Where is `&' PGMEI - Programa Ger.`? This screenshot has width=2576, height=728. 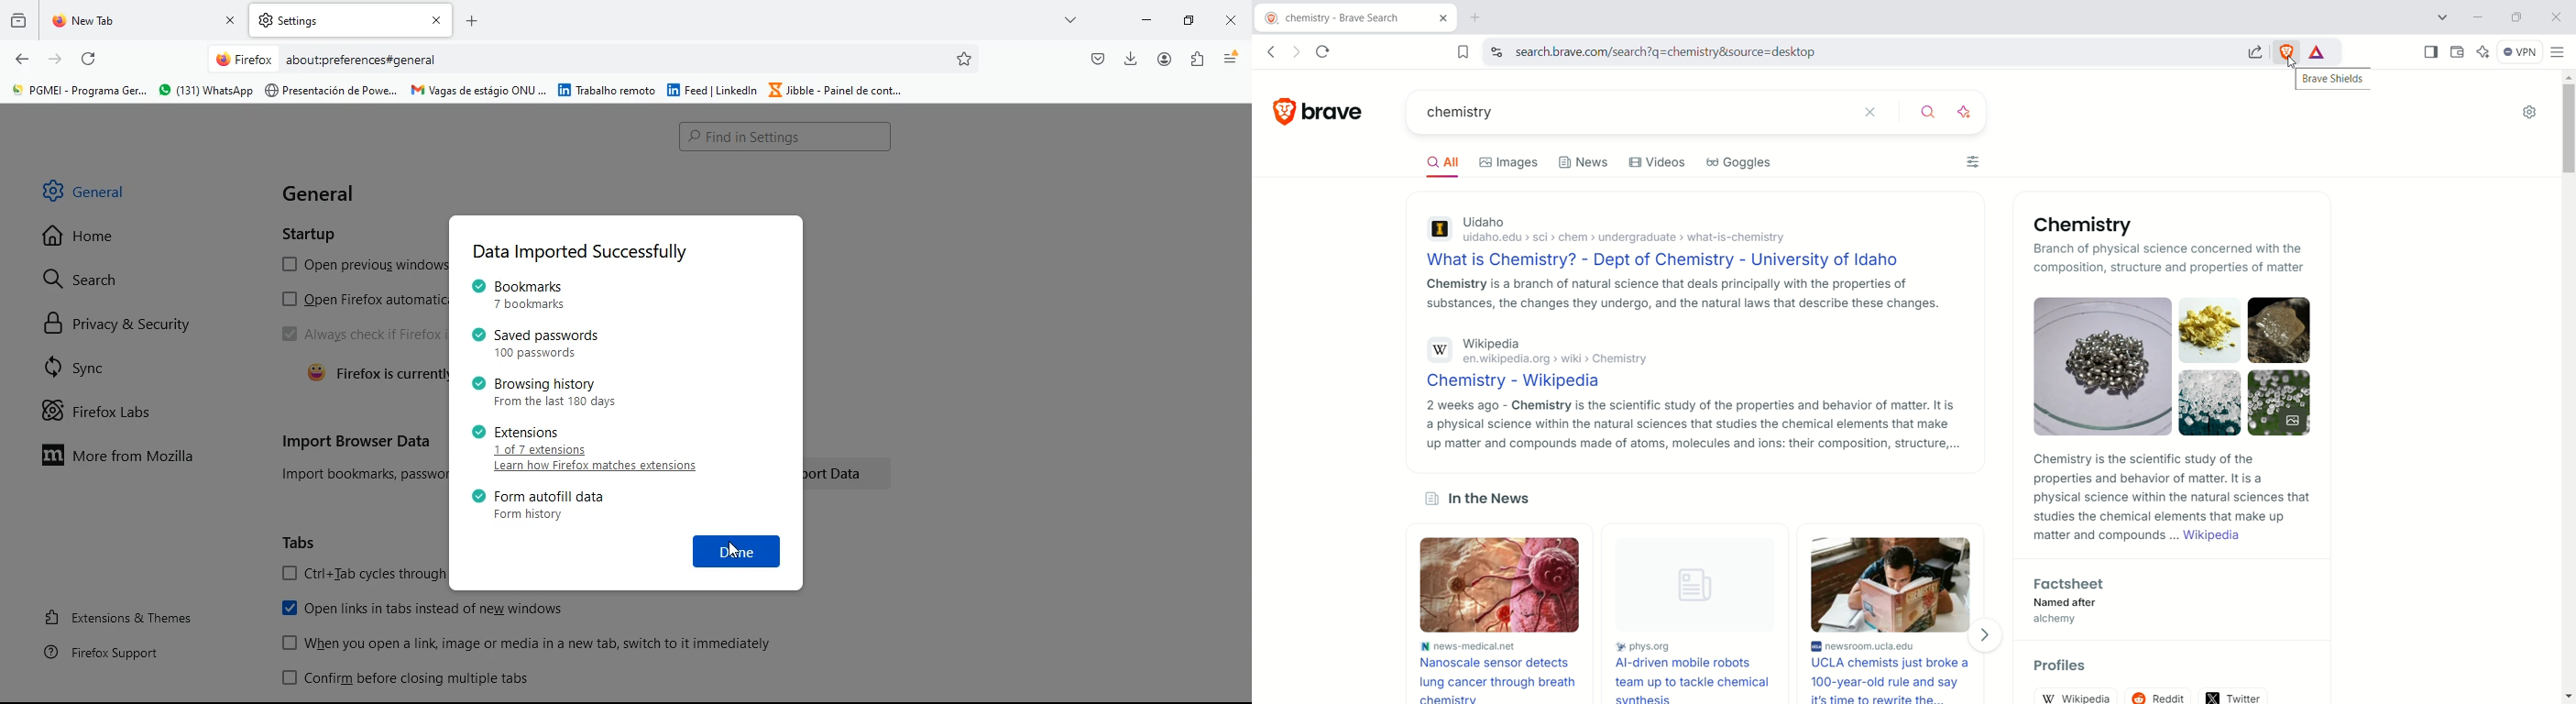
&' PGMEI - Programa Ger. is located at coordinates (77, 91).